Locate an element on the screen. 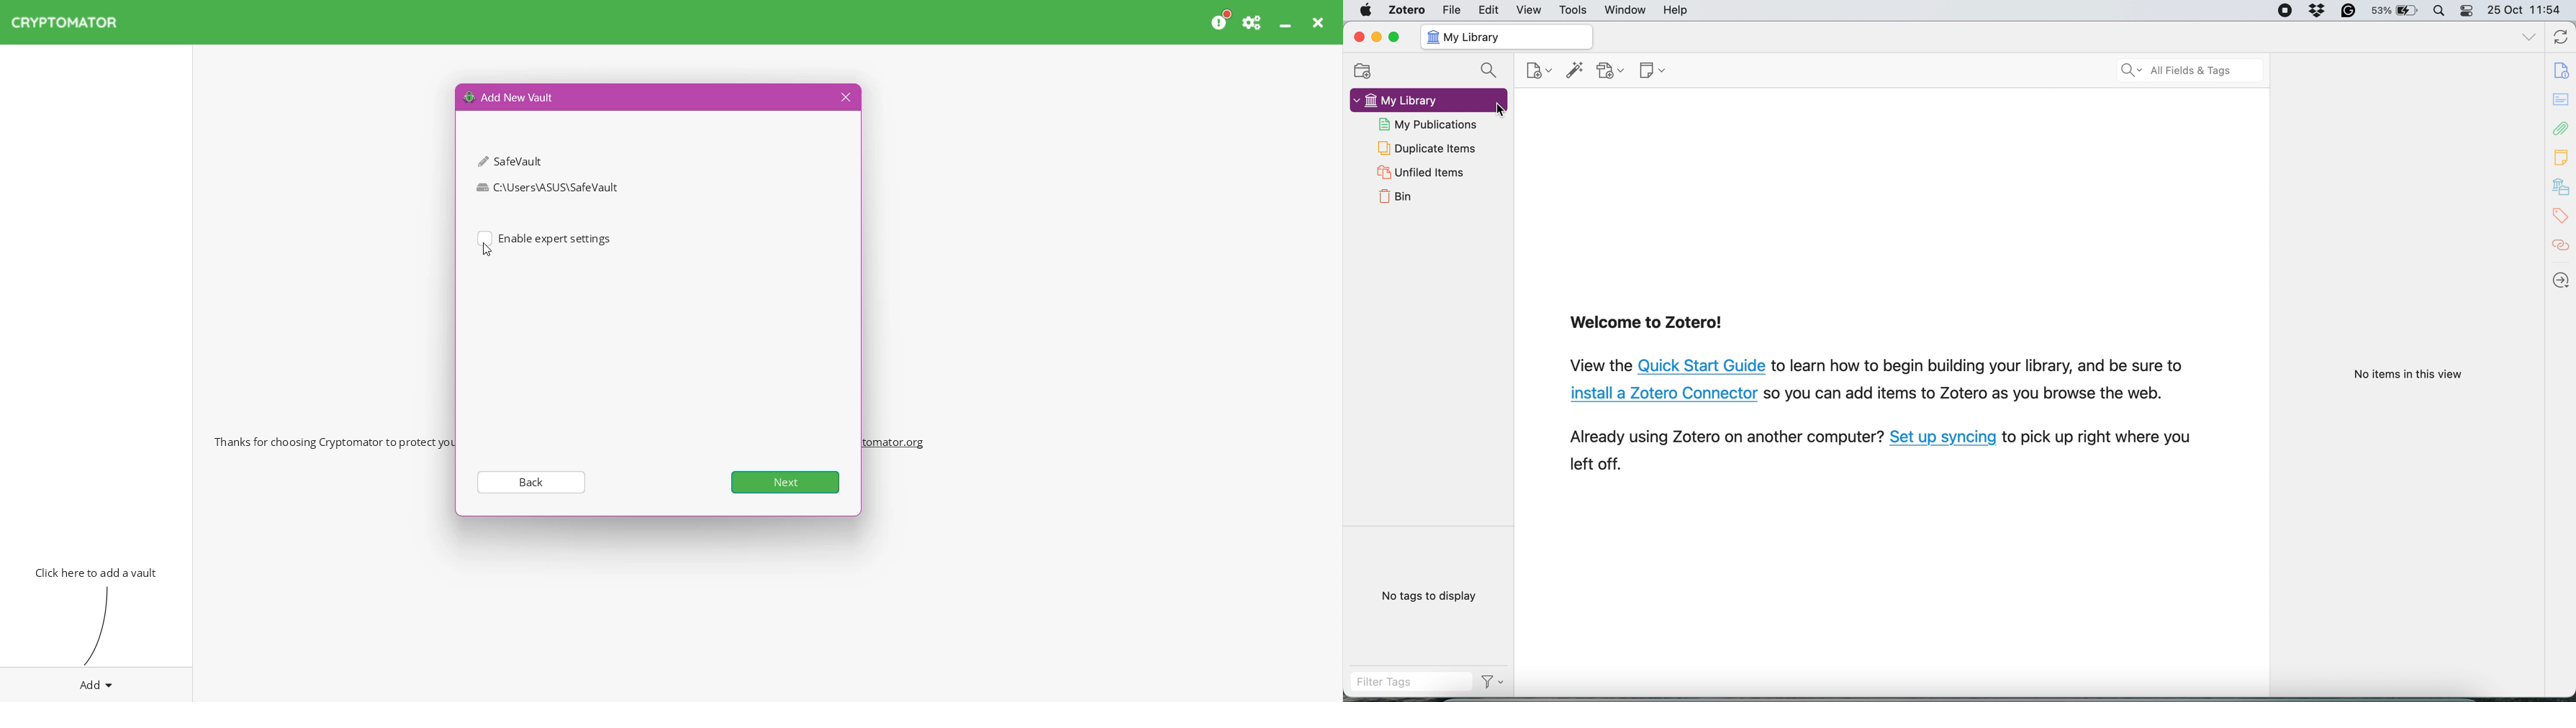 The width and height of the screenshot is (2576, 728). Filter Options is located at coordinates (1494, 685).